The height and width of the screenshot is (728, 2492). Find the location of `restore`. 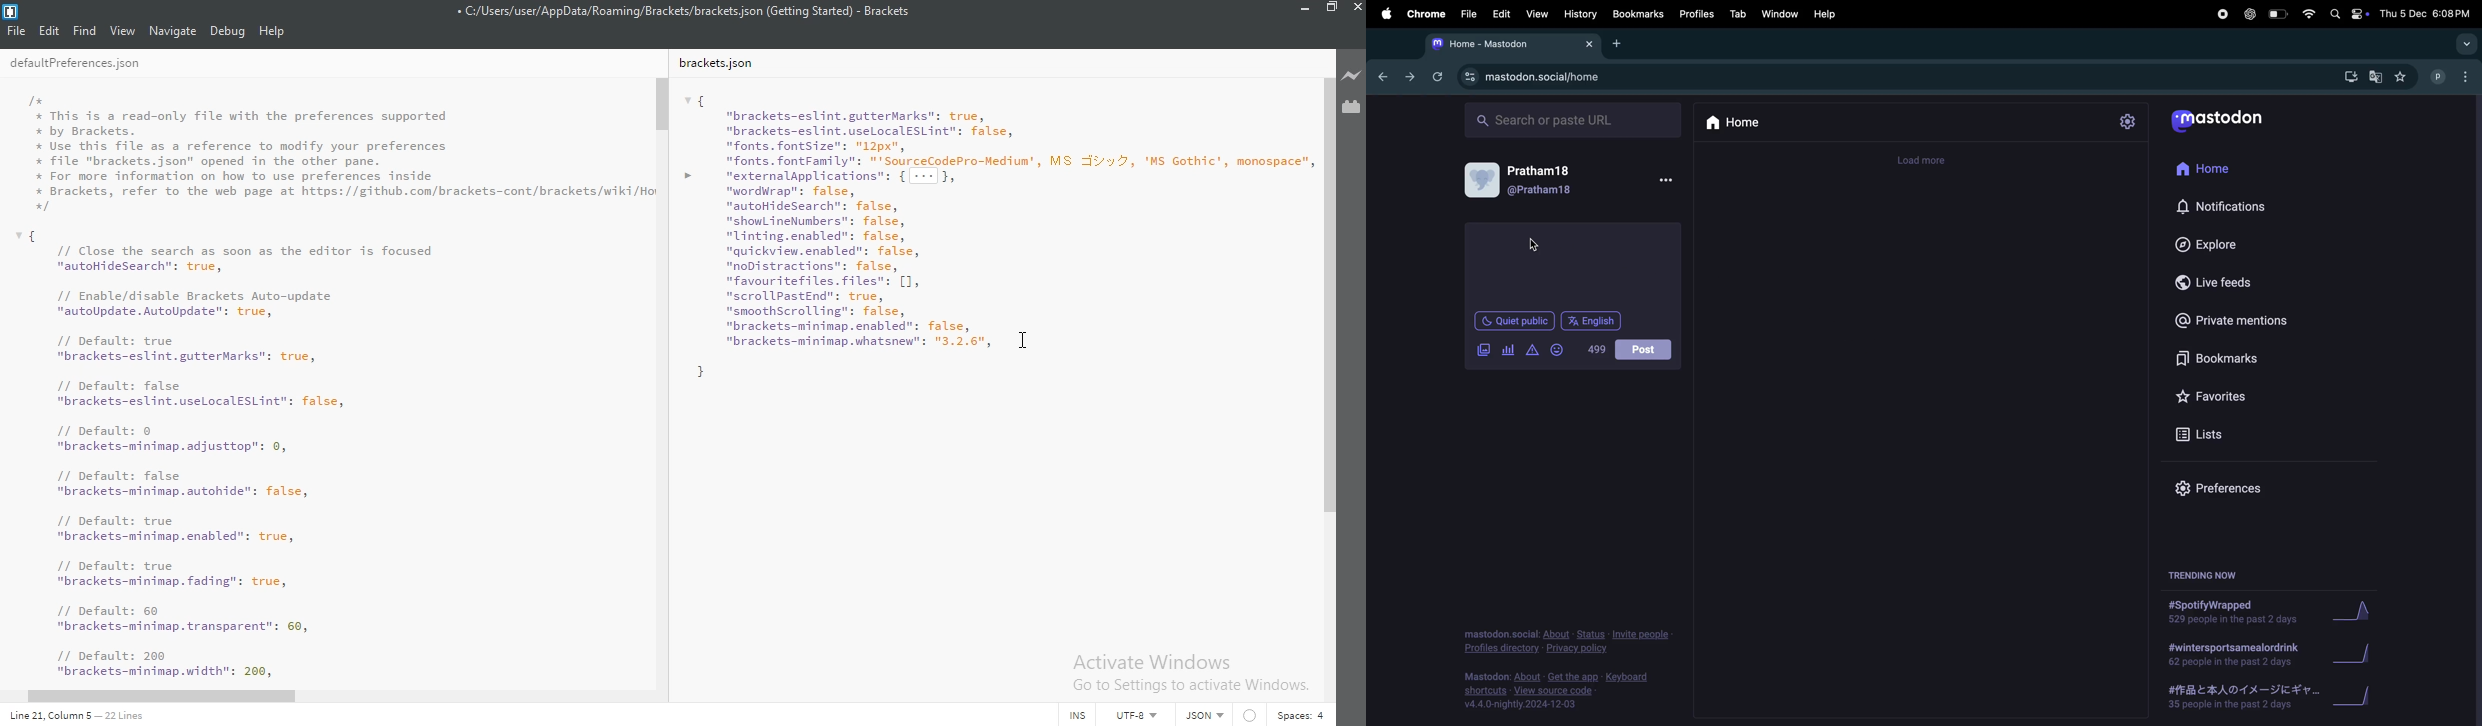

restore is located at coordinates (1330, 11).